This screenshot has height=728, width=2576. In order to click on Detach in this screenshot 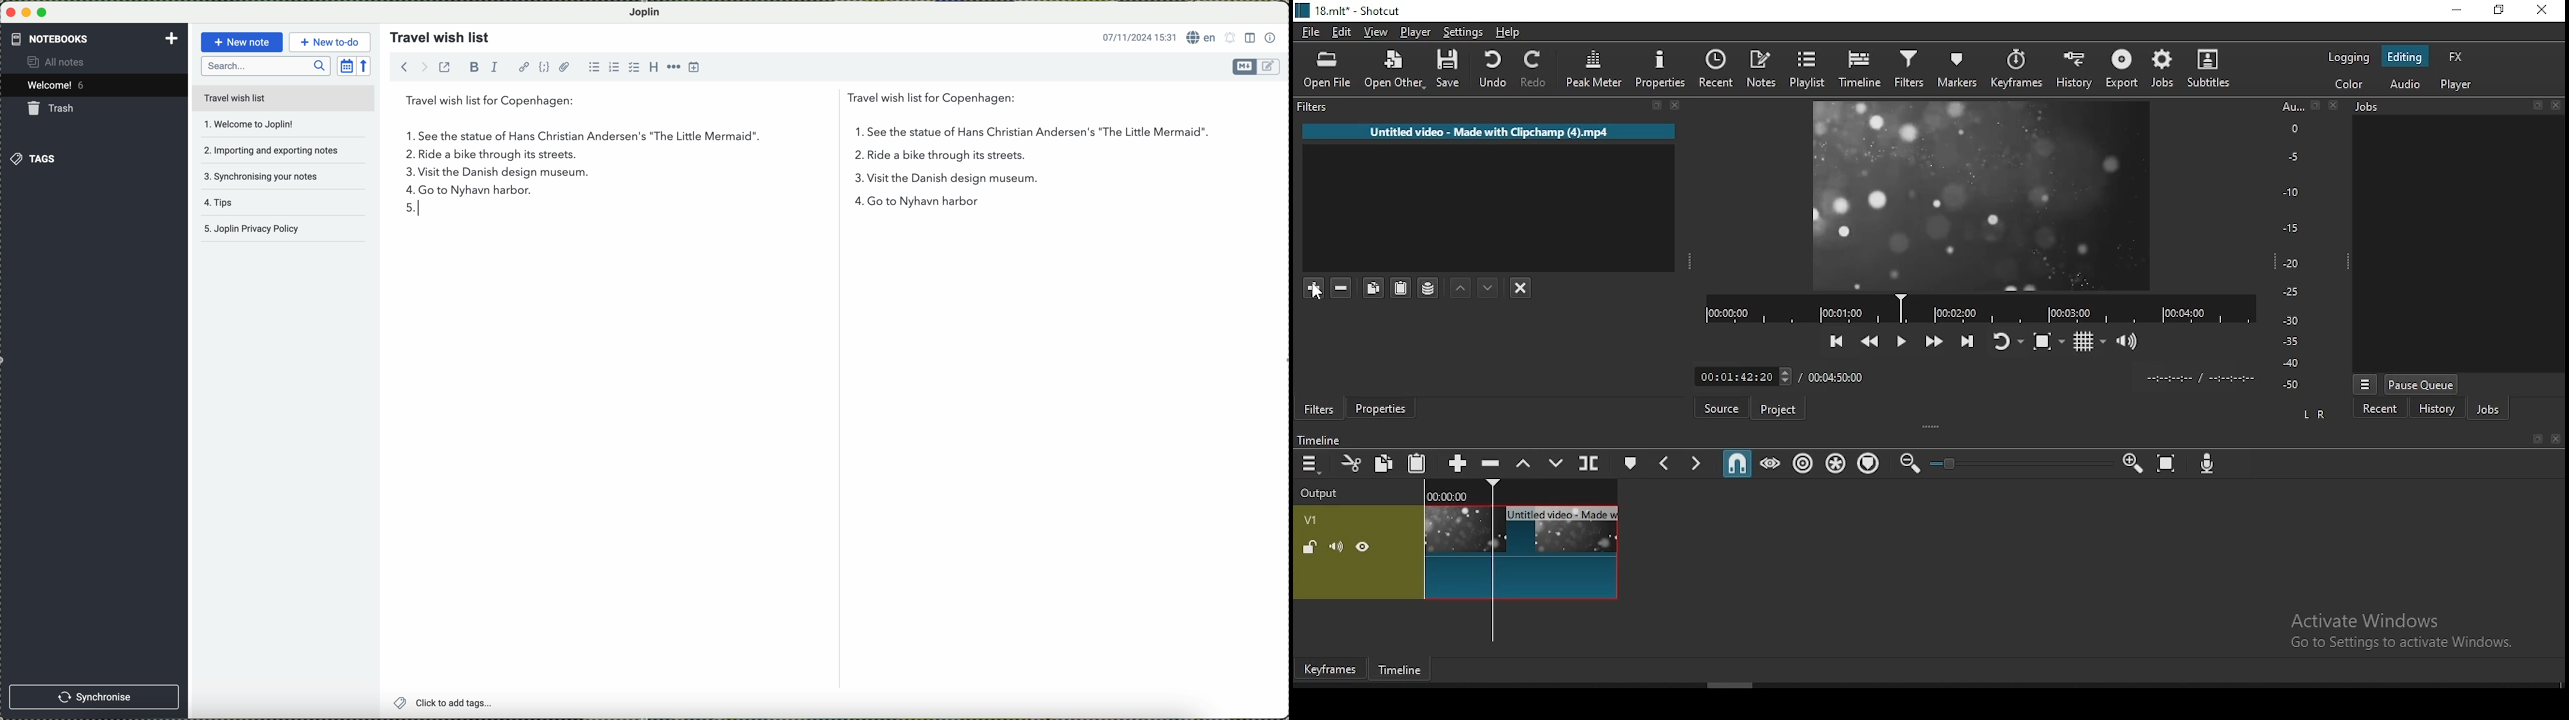, I will do `click(2539, 439)`.